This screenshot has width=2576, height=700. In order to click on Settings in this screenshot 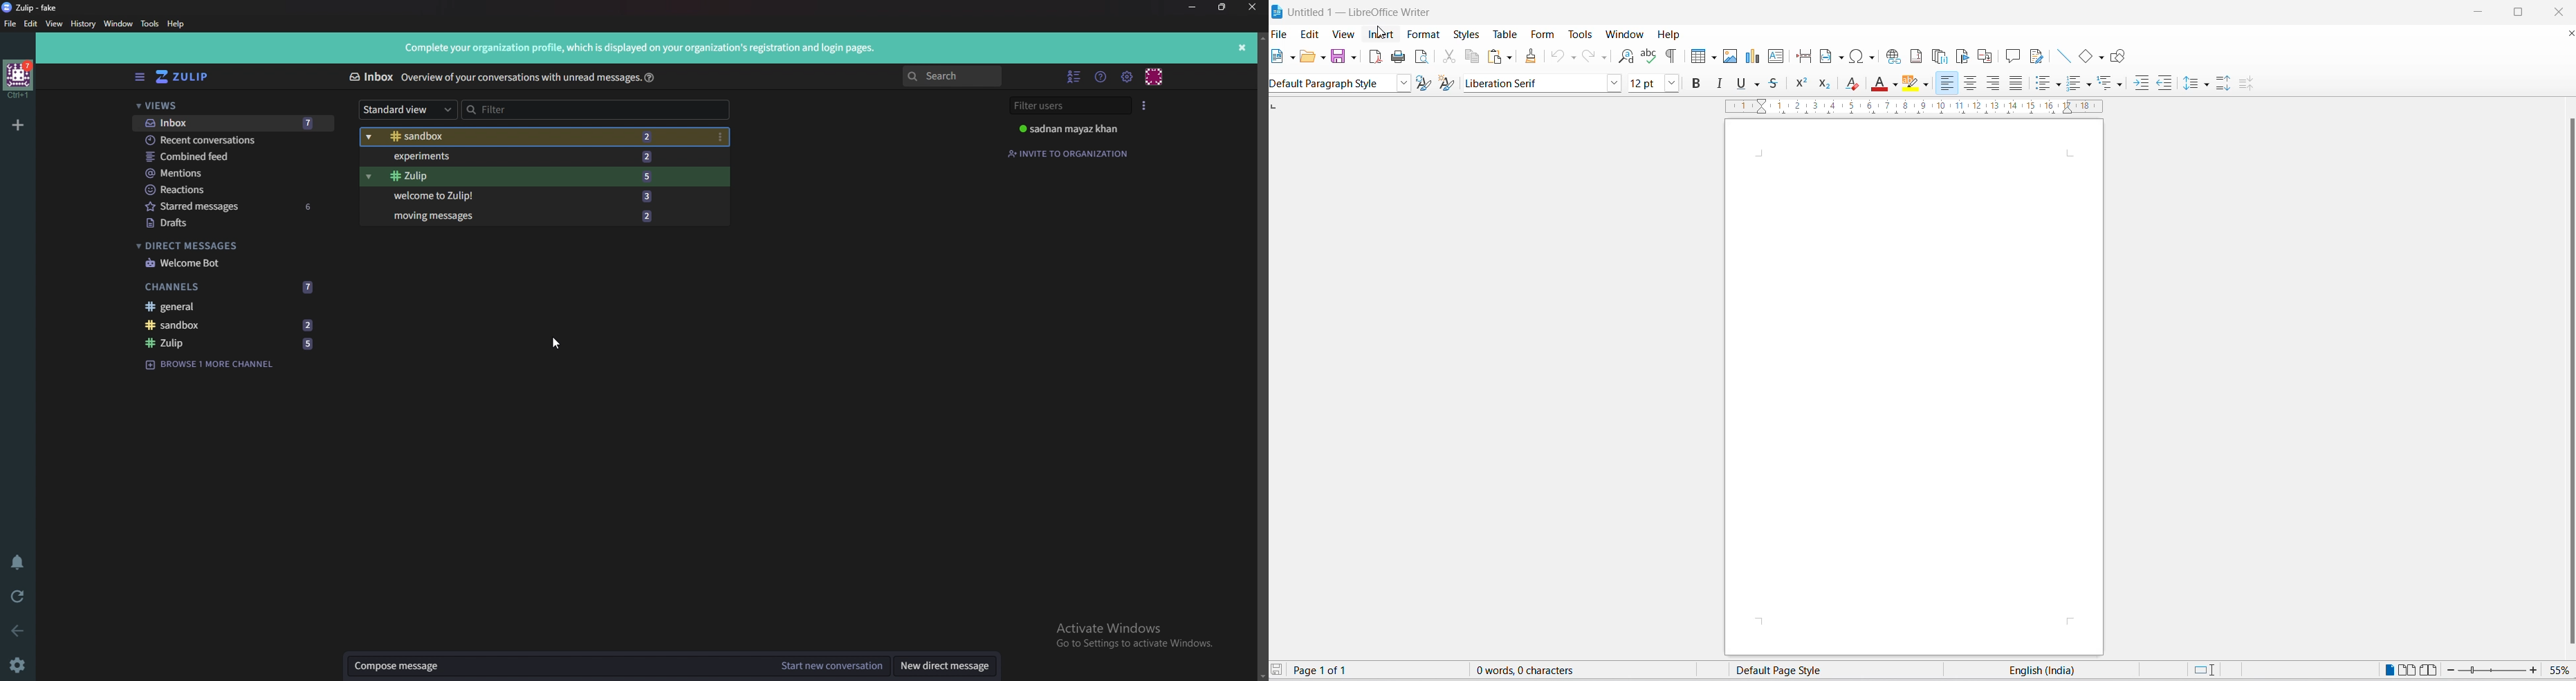, I will do `click(19, 665)`.